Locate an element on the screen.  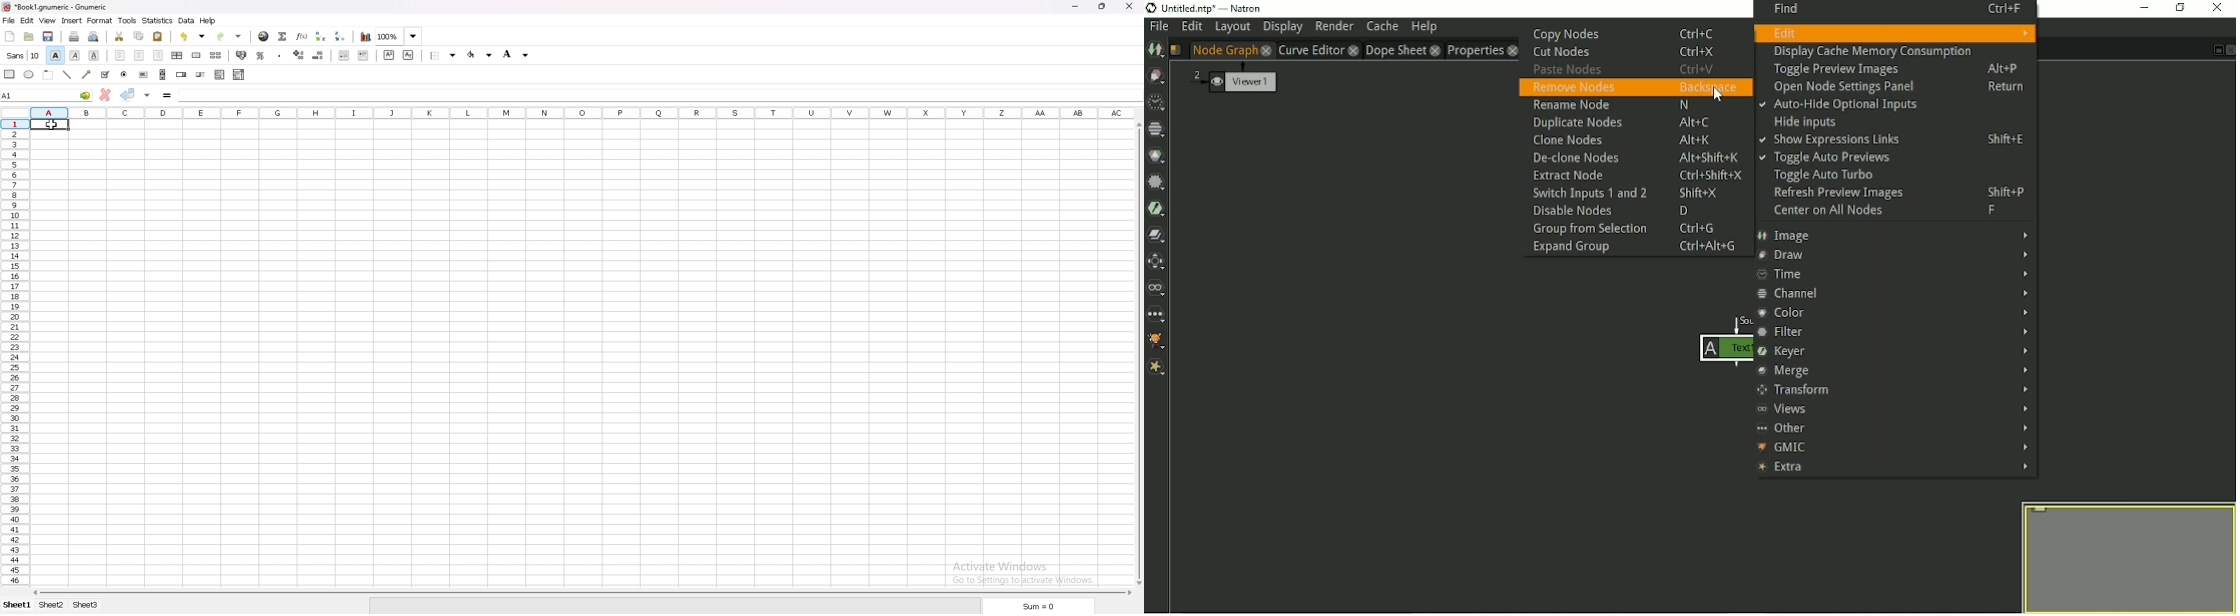
font is located at coordinates (24, 56).